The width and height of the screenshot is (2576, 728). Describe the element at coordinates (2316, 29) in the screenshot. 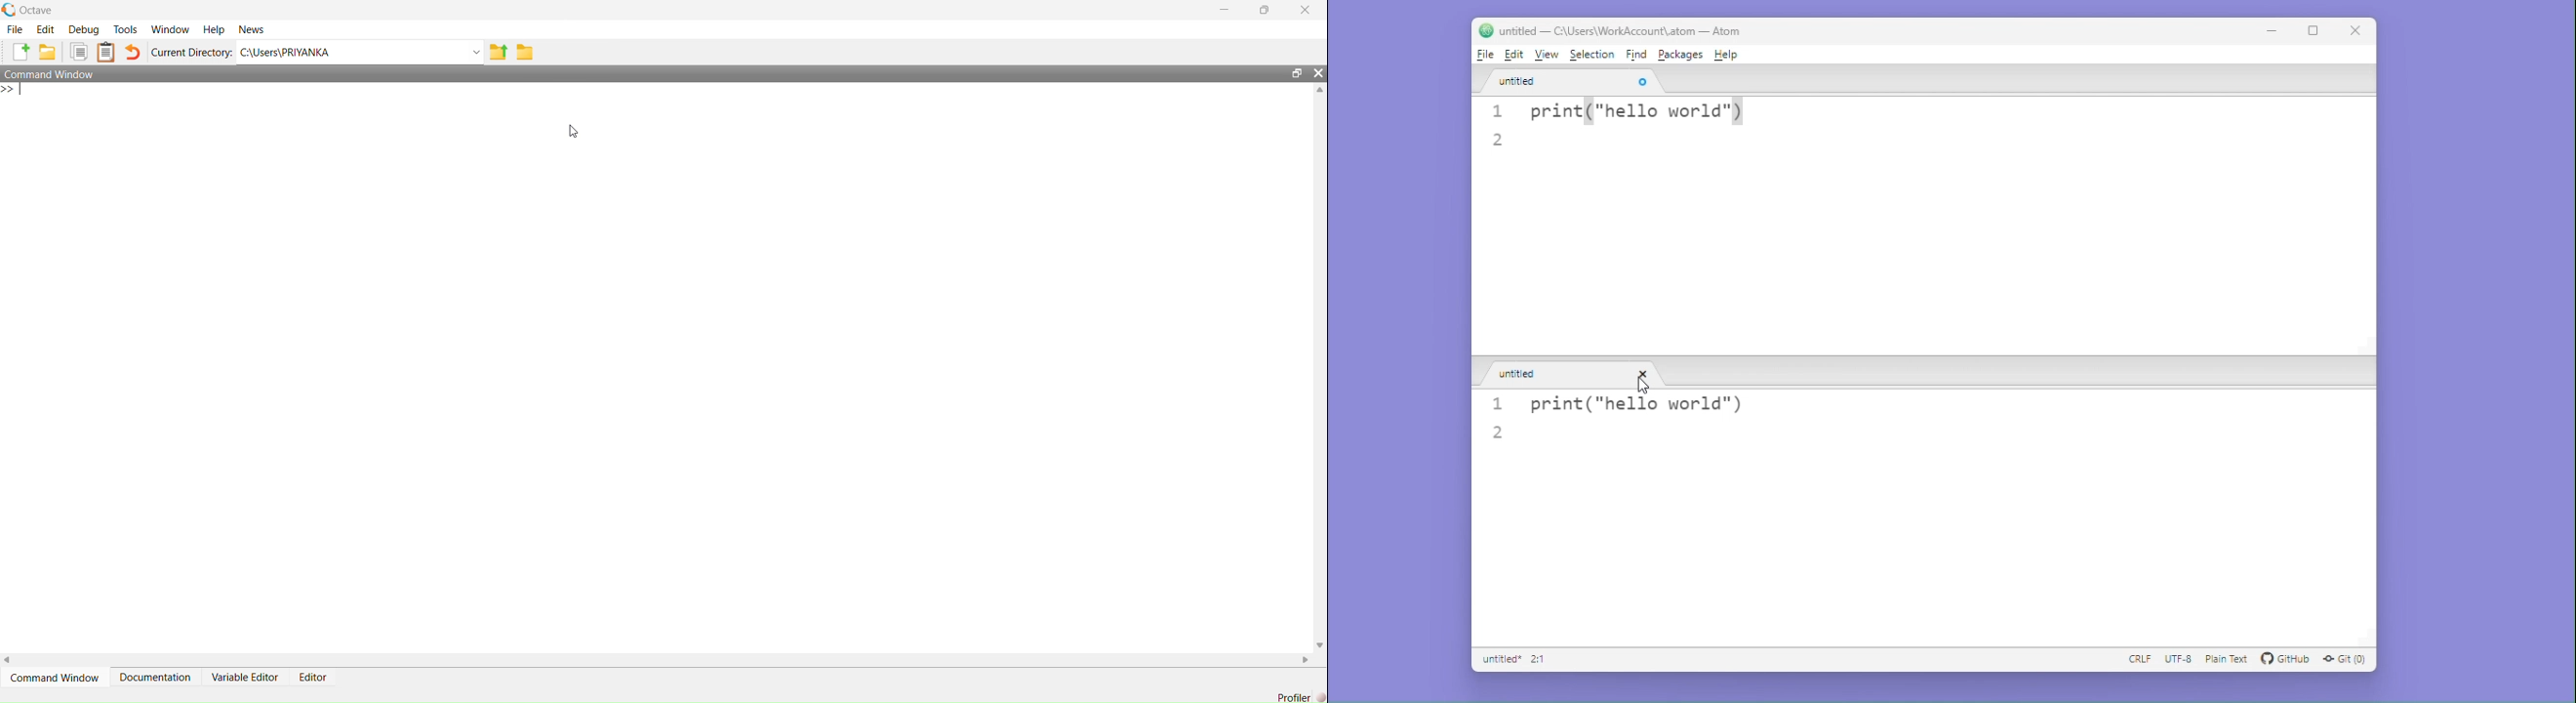

I see `maximize` at that location.